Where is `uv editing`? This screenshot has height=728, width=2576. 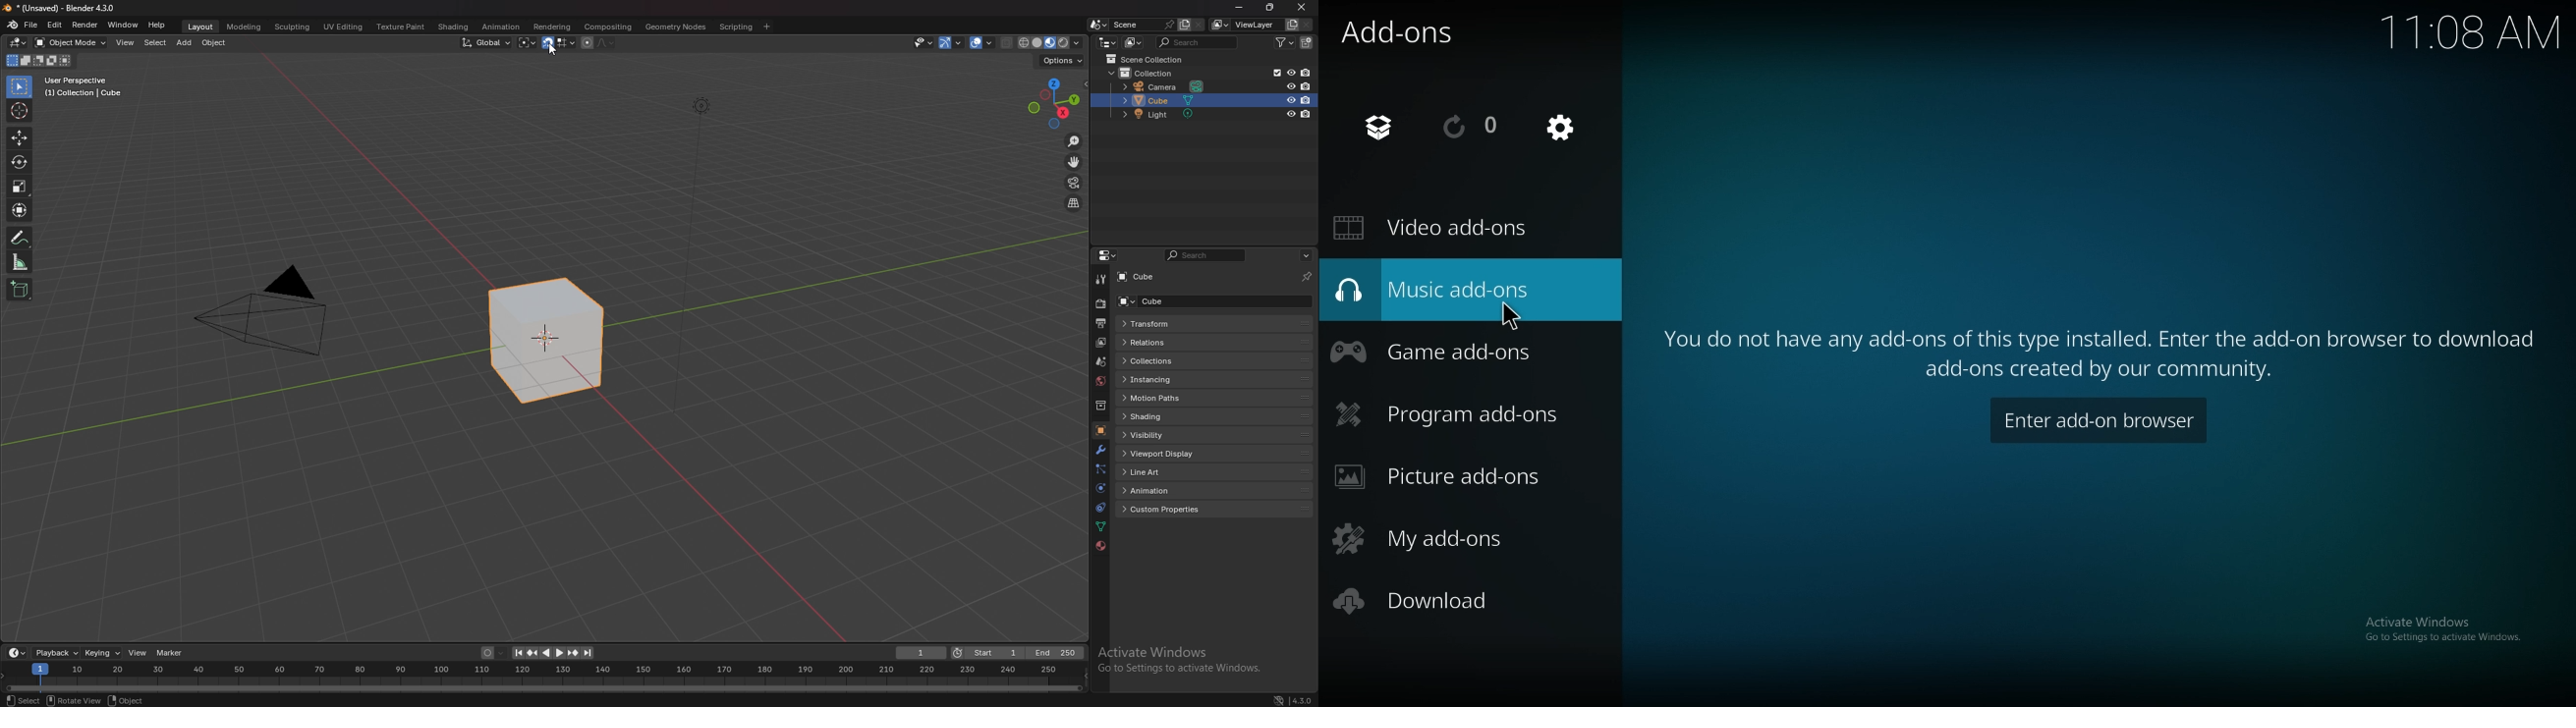
uv editing is located at coordinates (342, 26).